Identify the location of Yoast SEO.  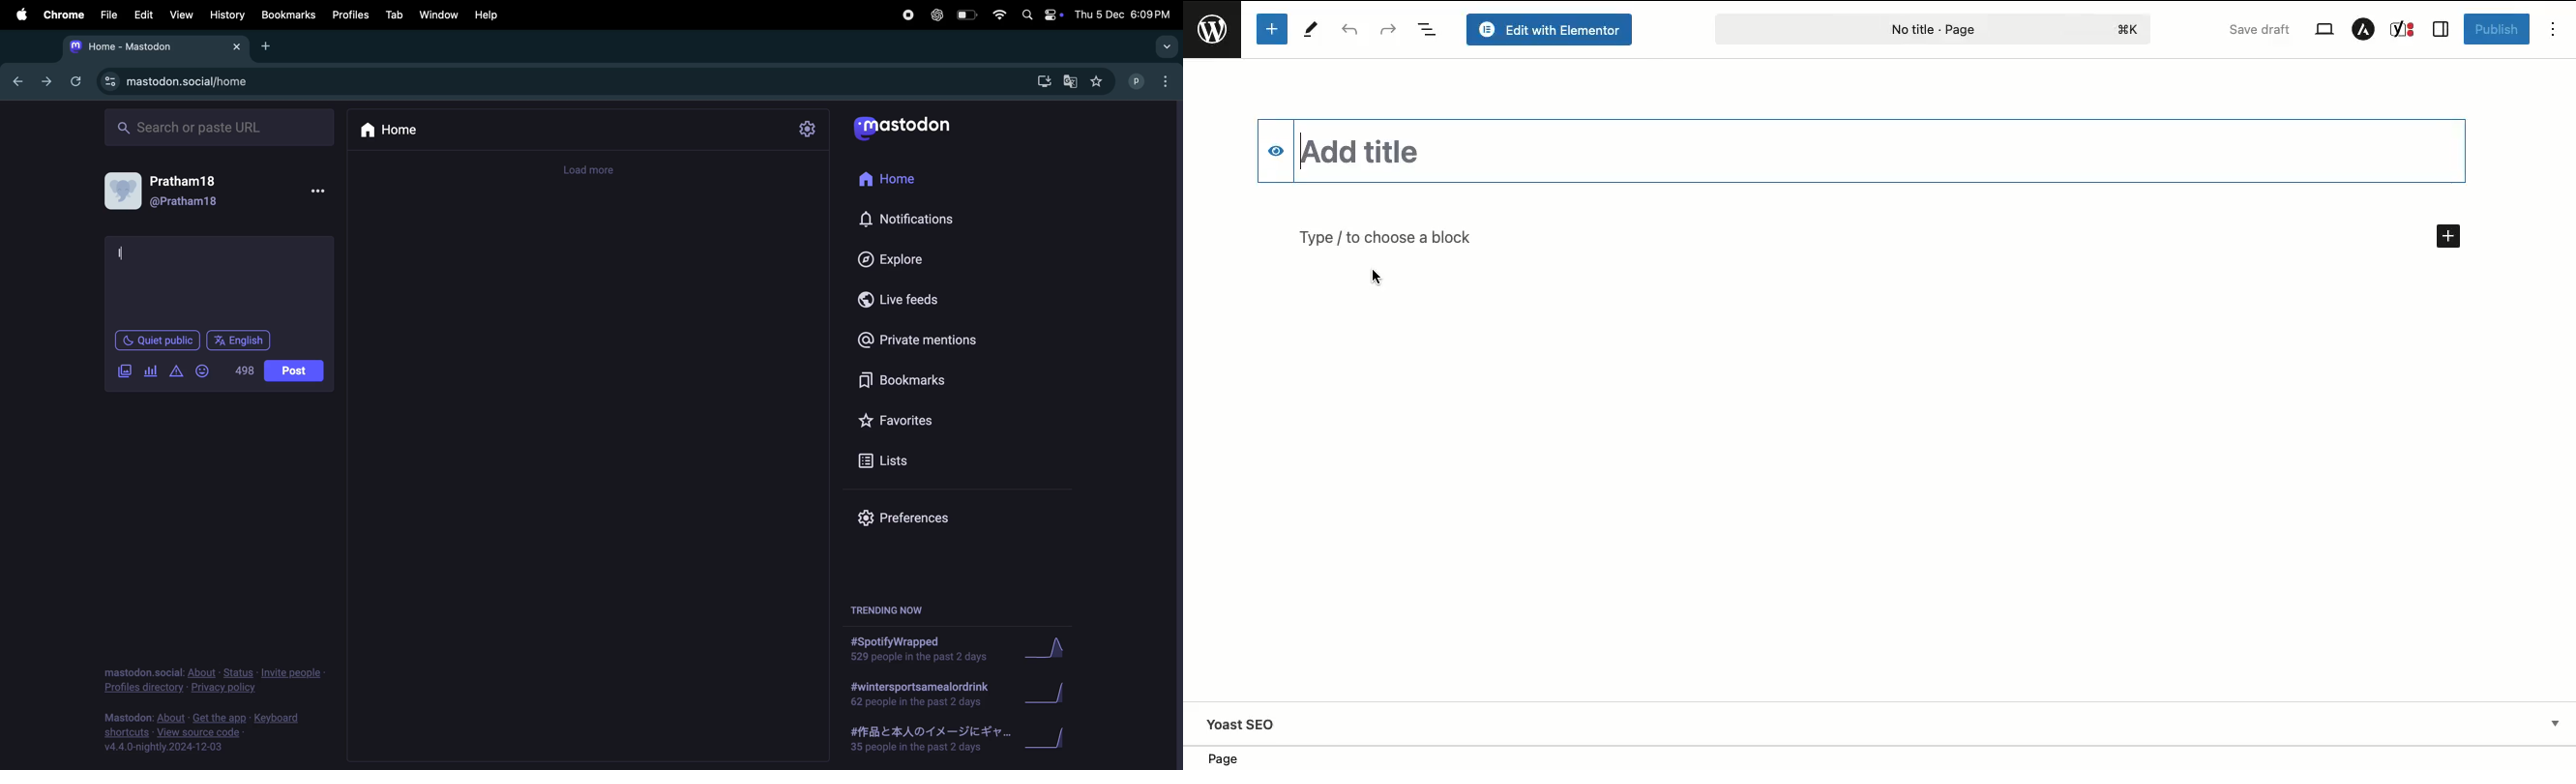
(1244, 724).